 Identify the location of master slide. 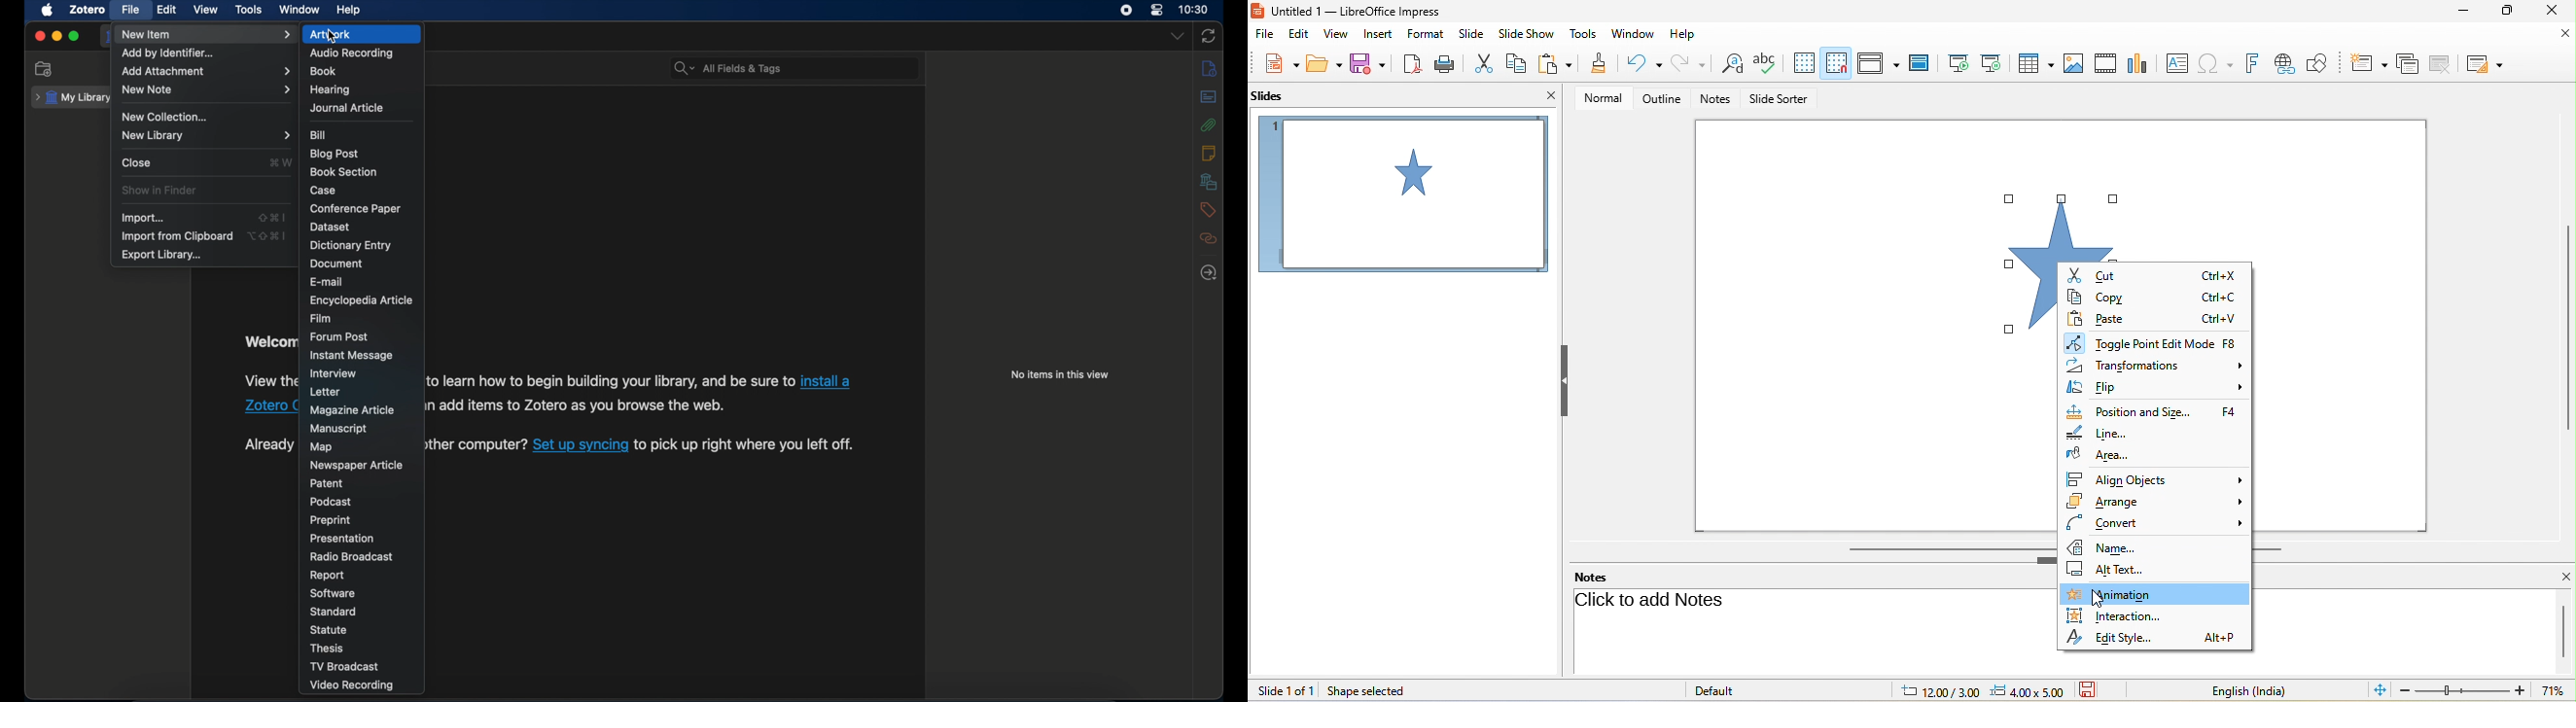
(1921, 63).